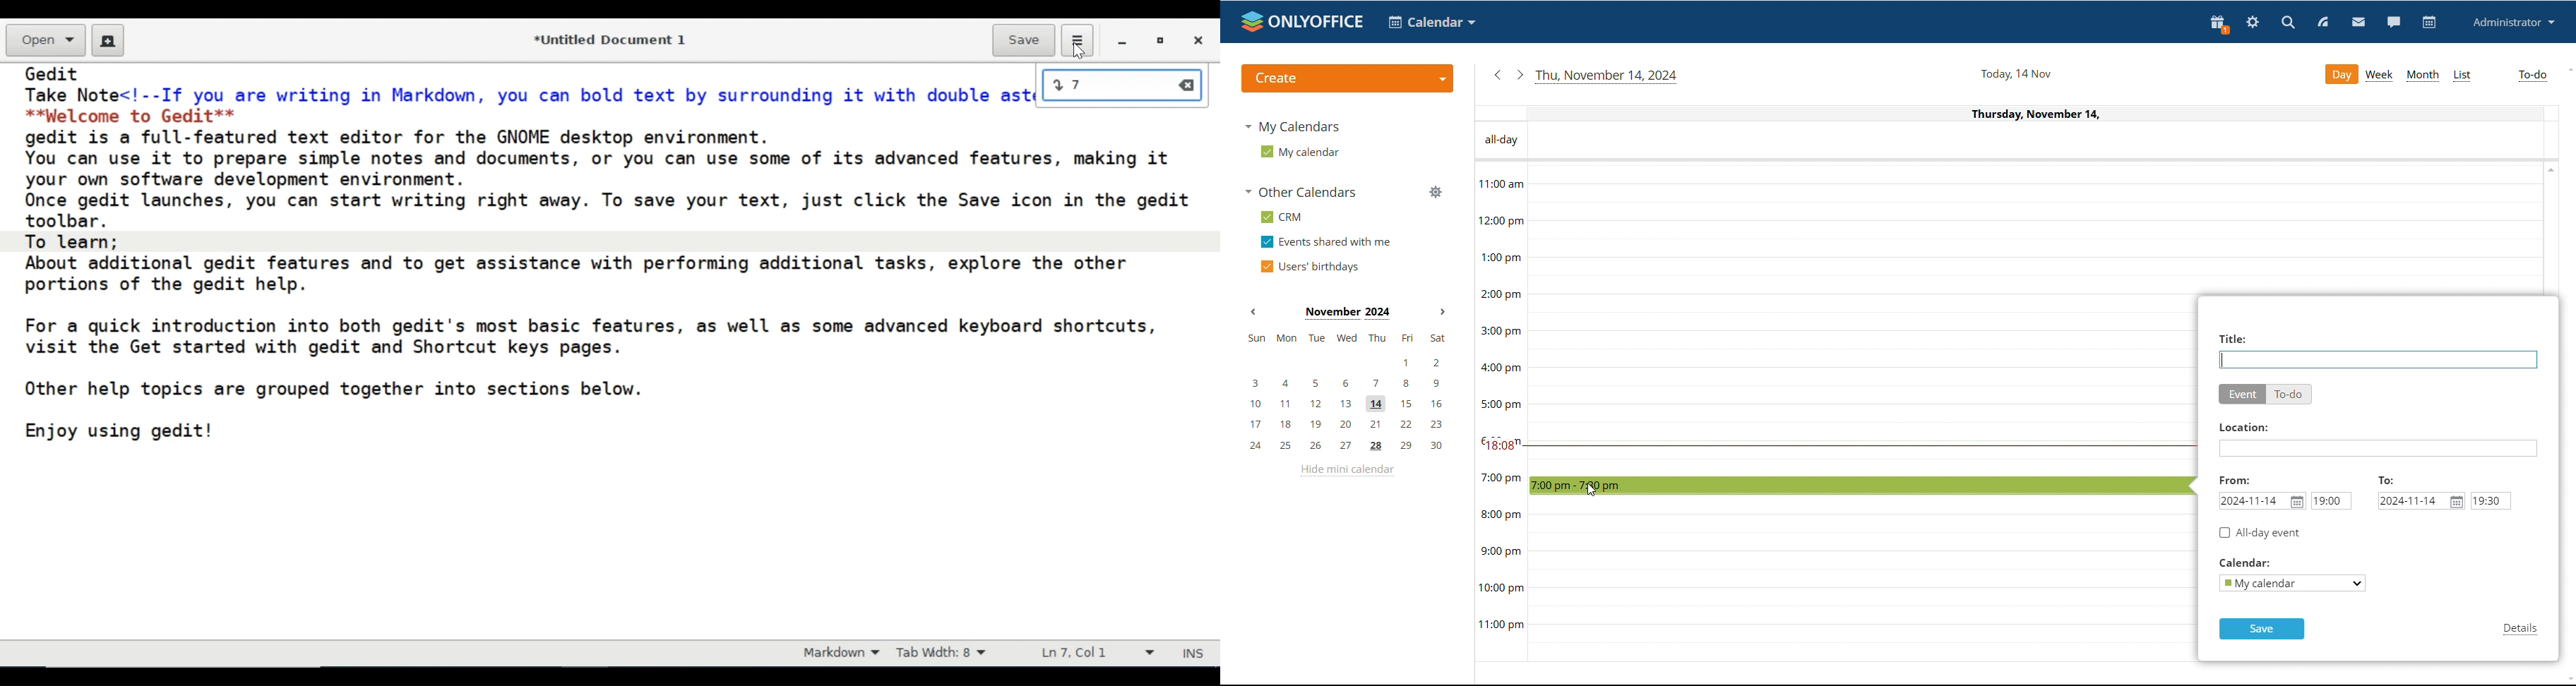 Image resolution: width=2576 pixels, height=700 pixels. What do you see at coordinates (1519, 75) in the screenshot?
I see `next date` at bounding box center [1519, 75].